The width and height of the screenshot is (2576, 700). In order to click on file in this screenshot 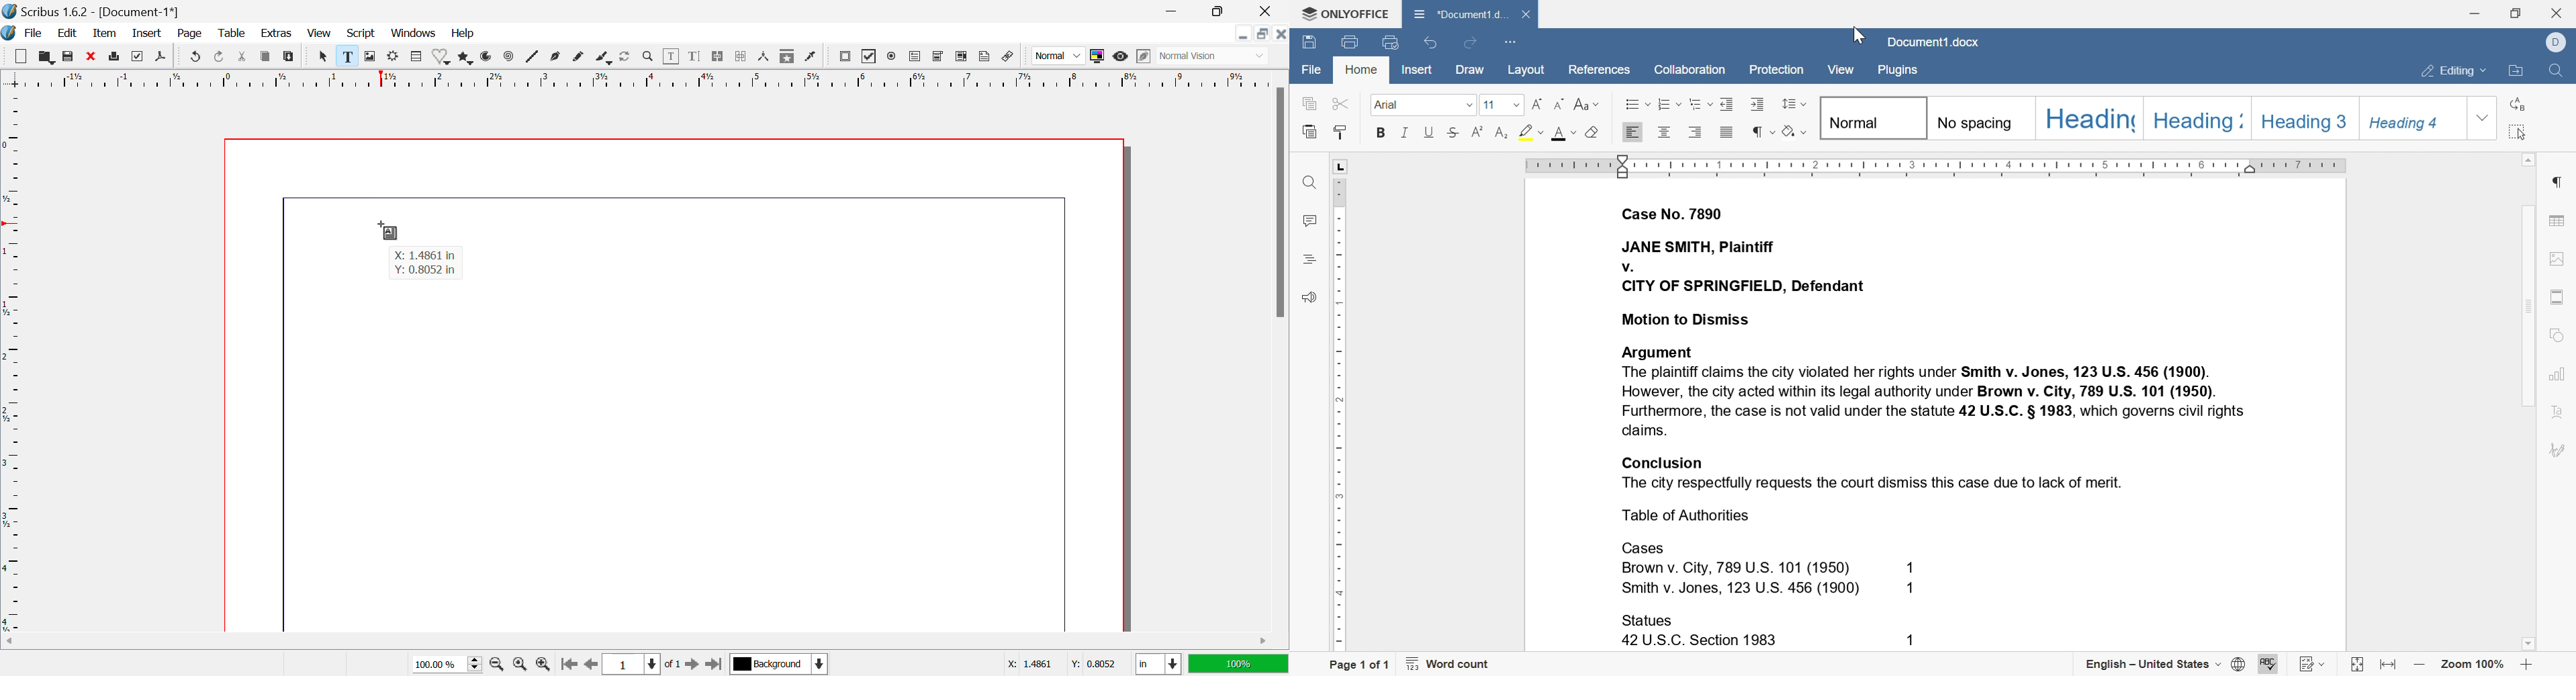, I will do `click(1309, 67)`.